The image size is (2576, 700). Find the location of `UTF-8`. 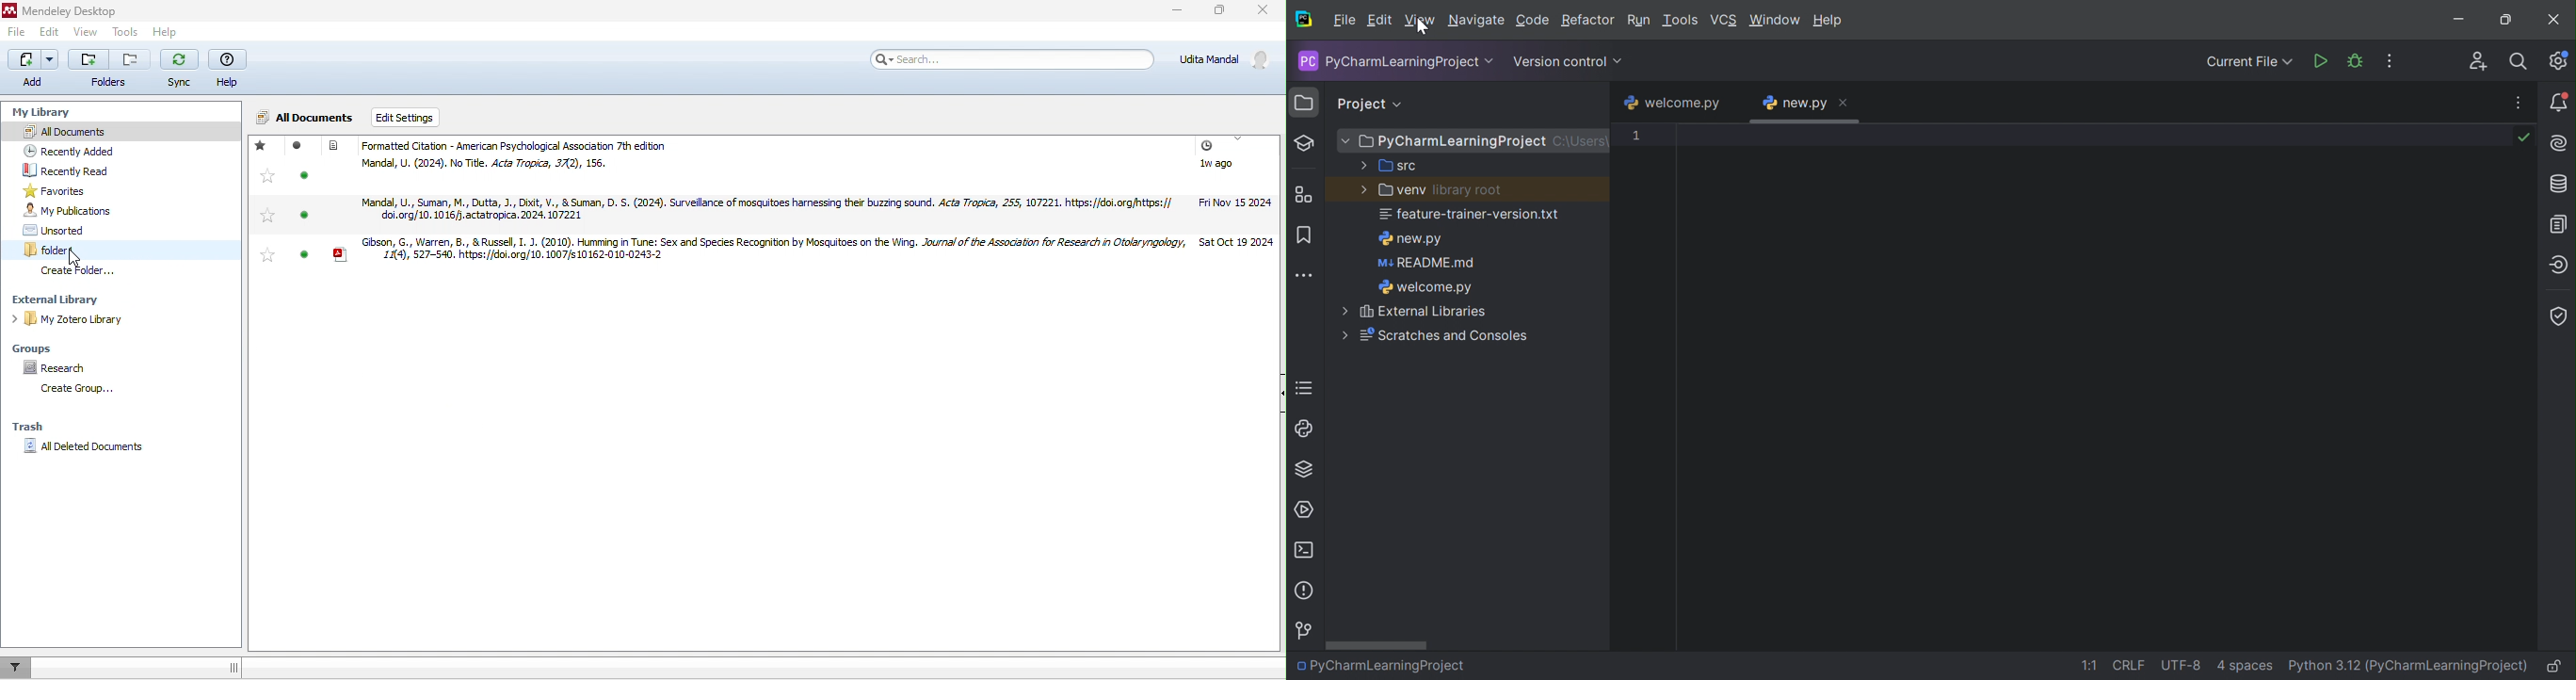

UTF-8 is located at coordinates (2185, 664).